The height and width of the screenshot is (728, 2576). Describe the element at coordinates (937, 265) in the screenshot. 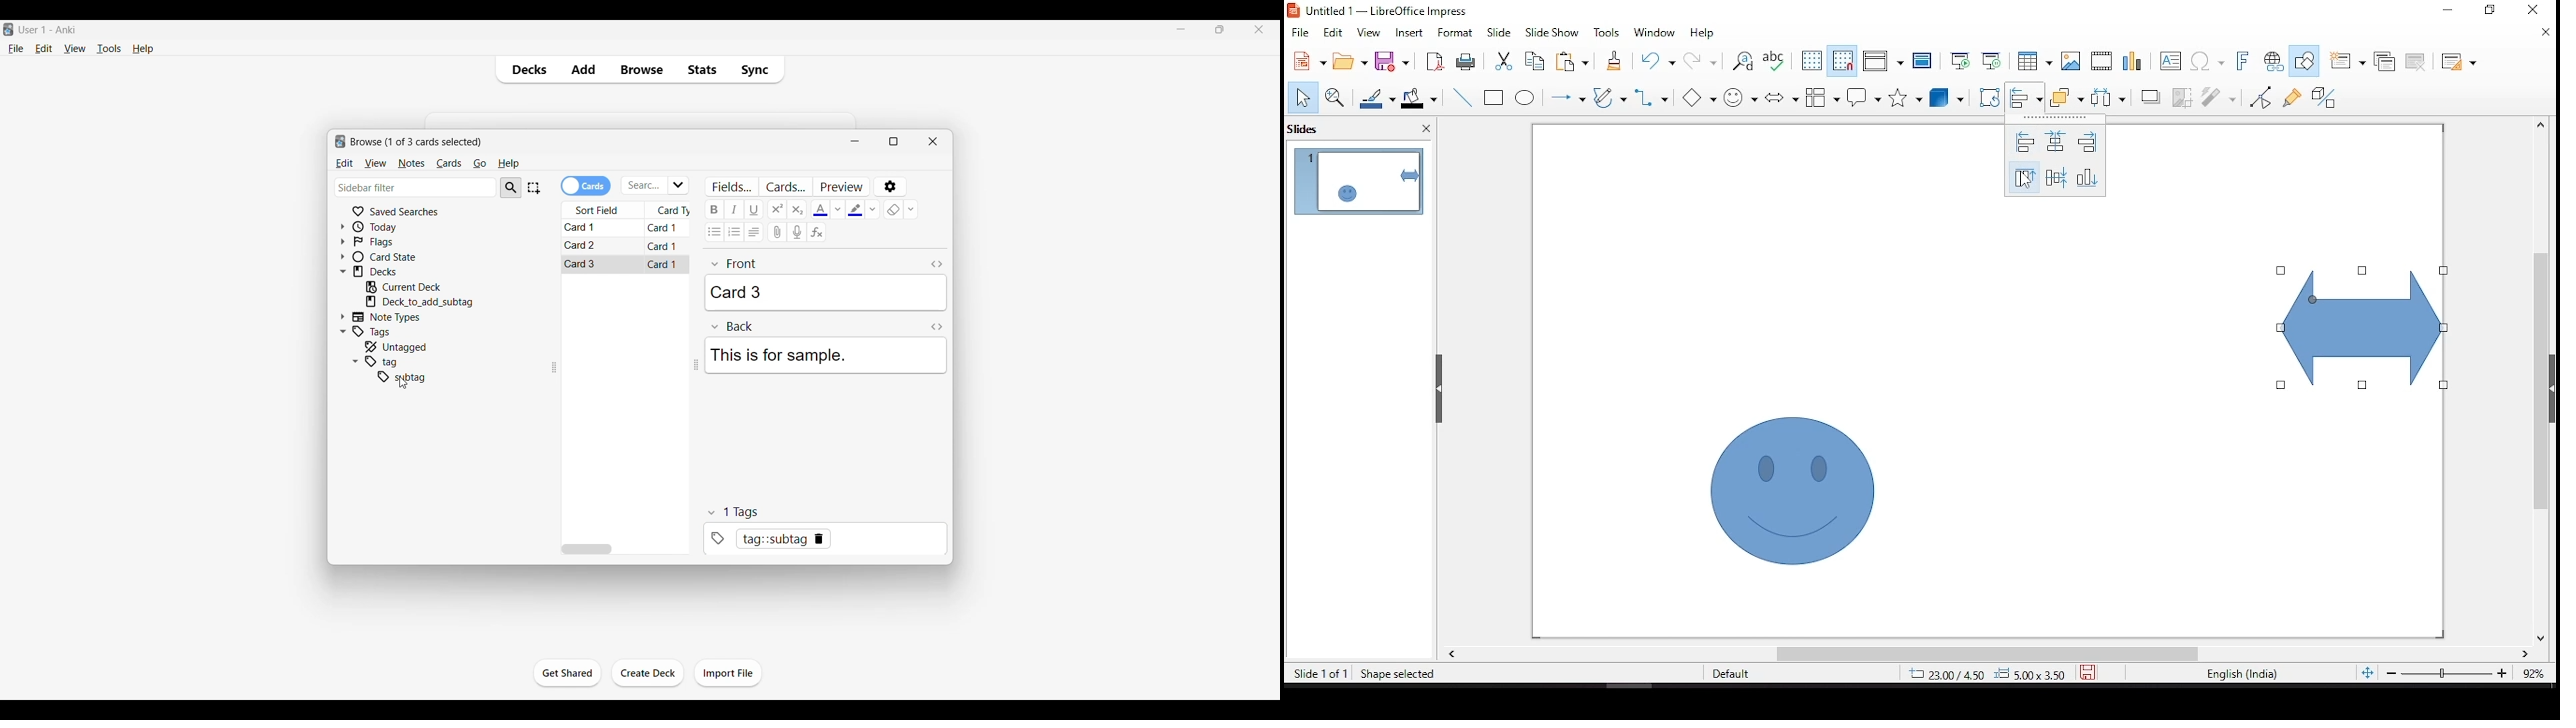

I see `Toggle HTML editor` at that location.